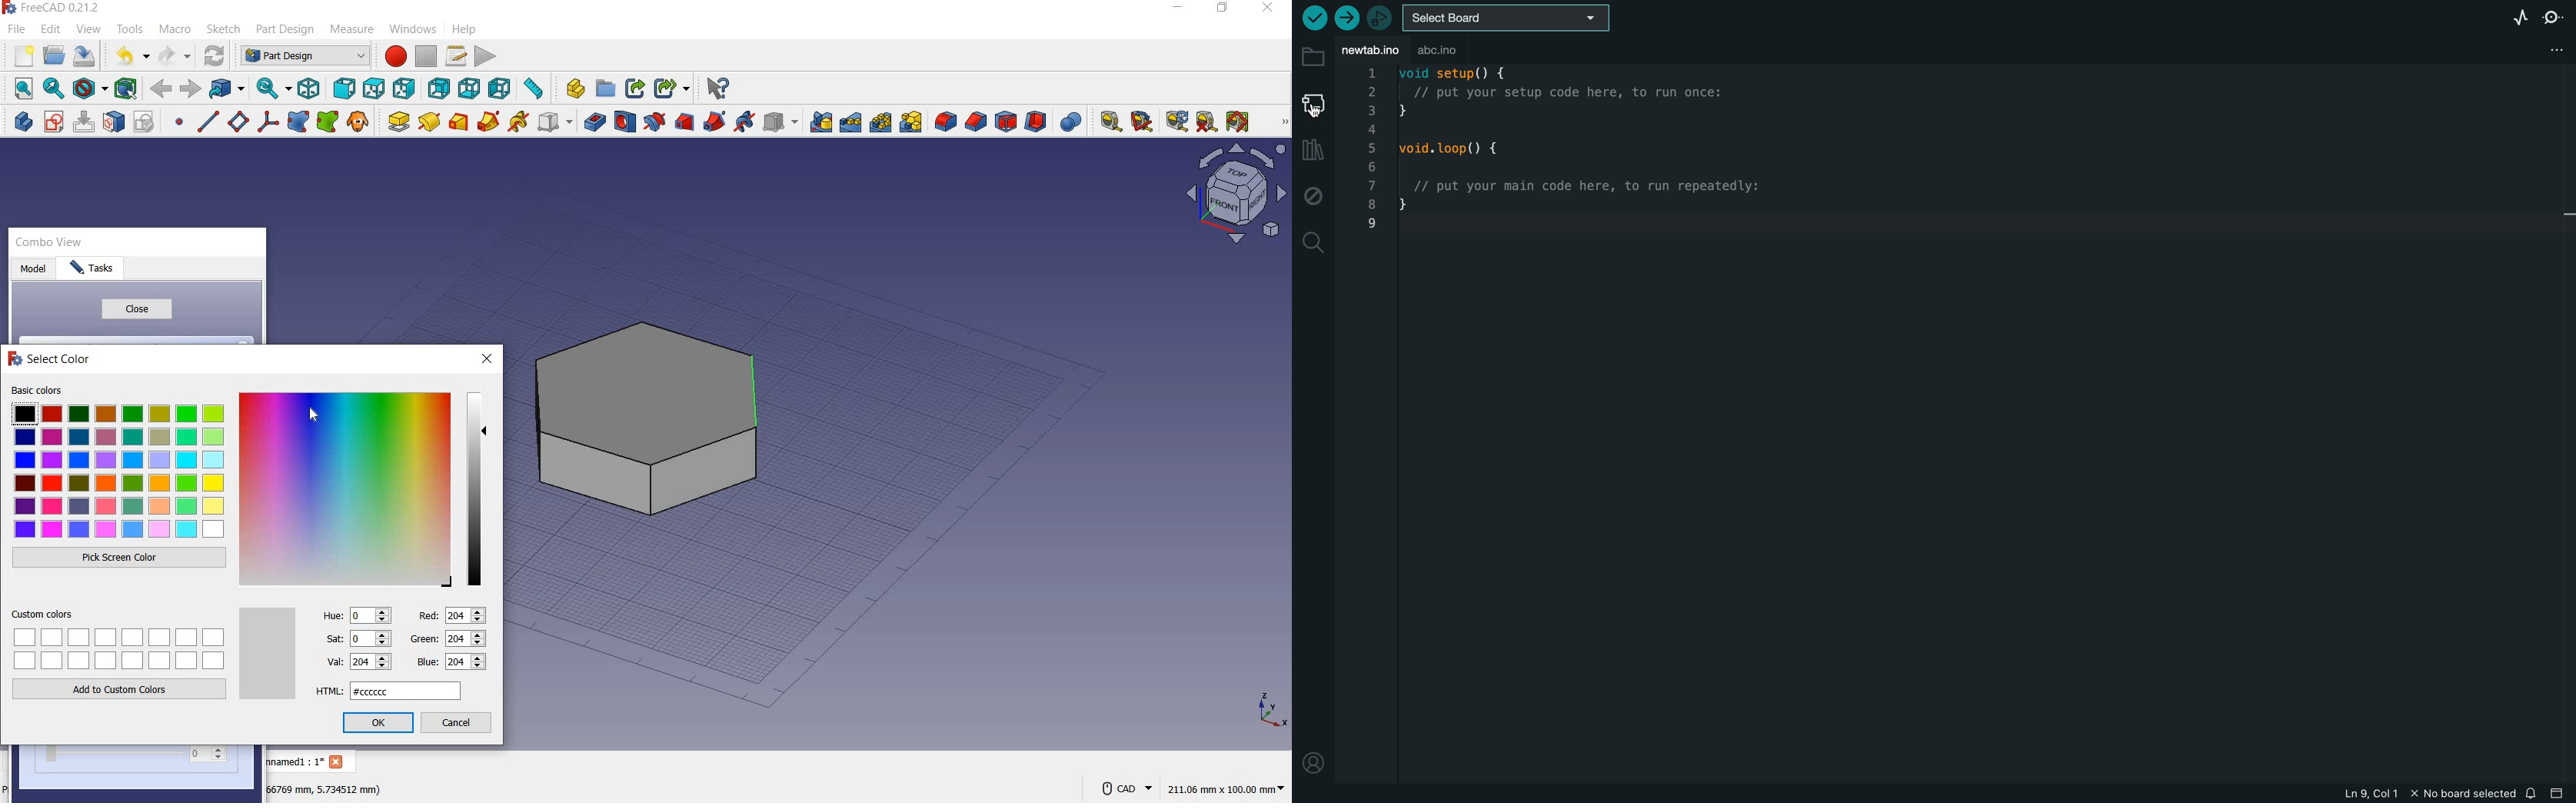  What do you see at coordinates (357, 638) in the screenshot?
I see `Sat: 0` at bounding box center [357, 638].